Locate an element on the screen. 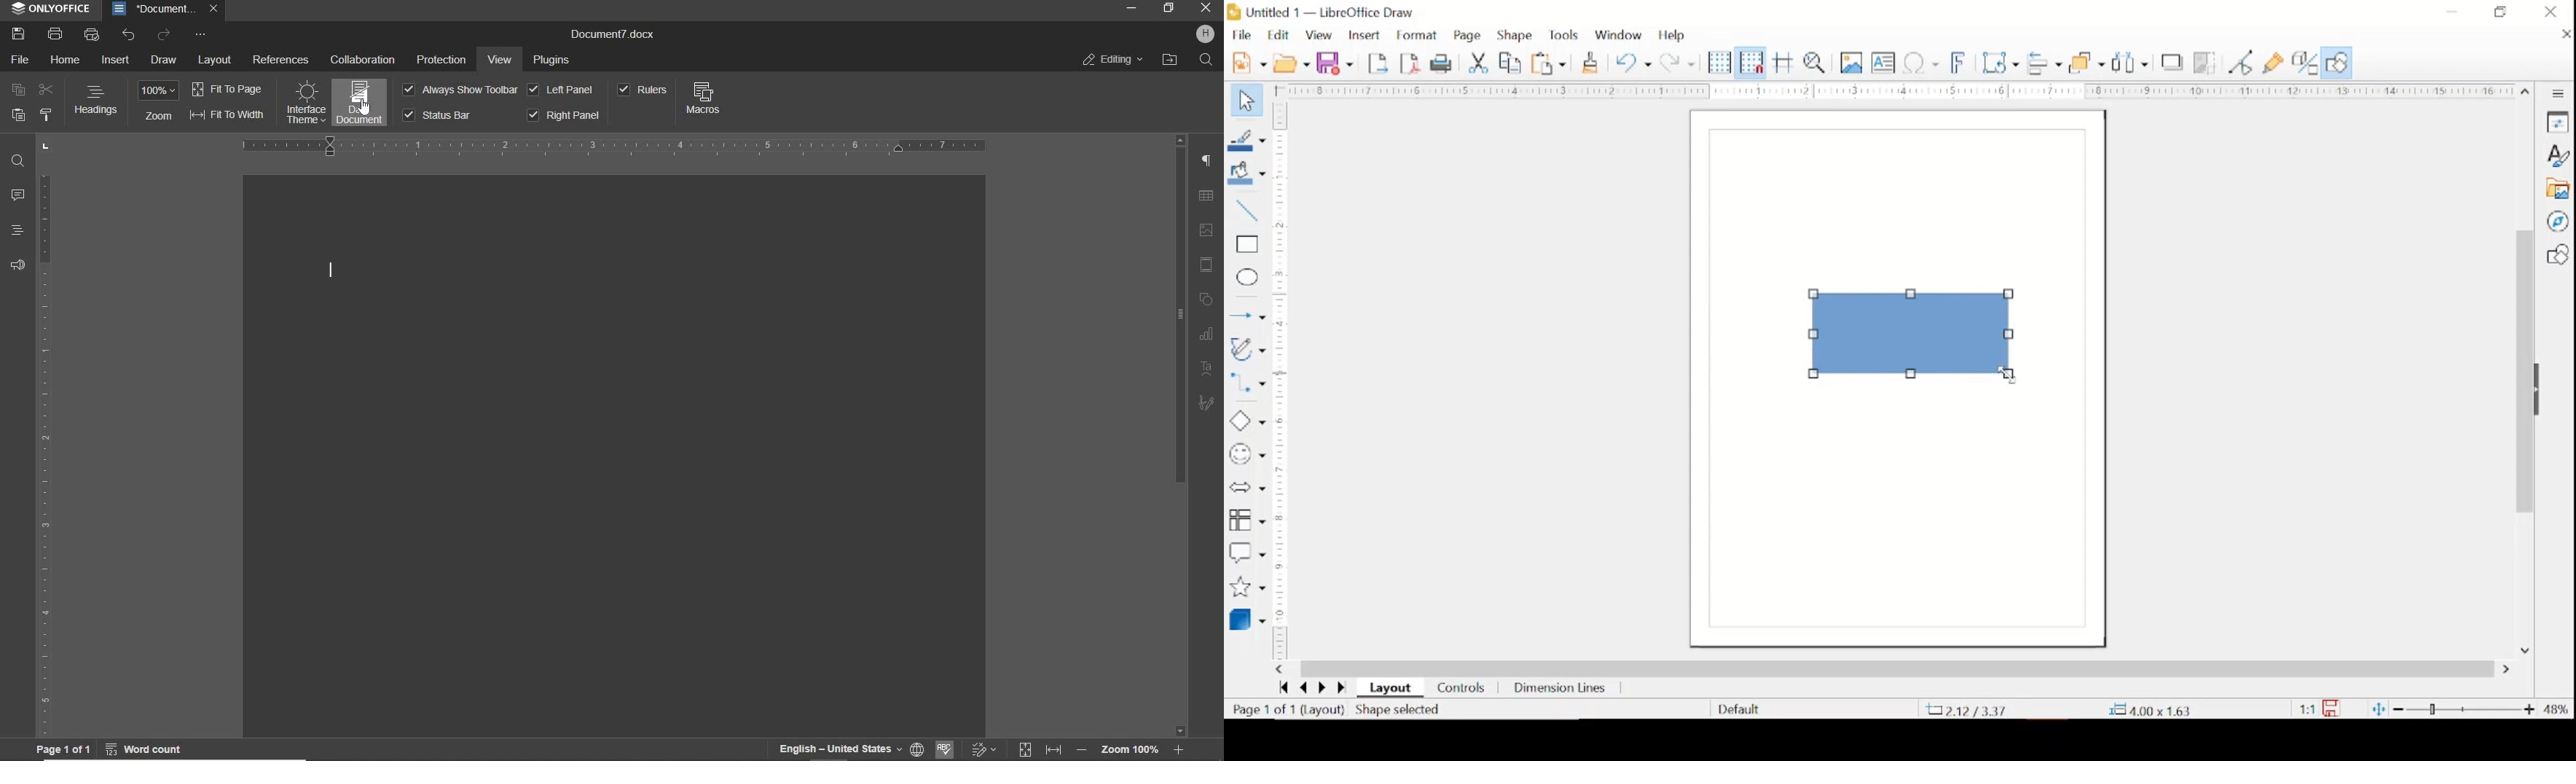 The image size is (2576, 784). ZOOM is located at coordinates (158, 117).